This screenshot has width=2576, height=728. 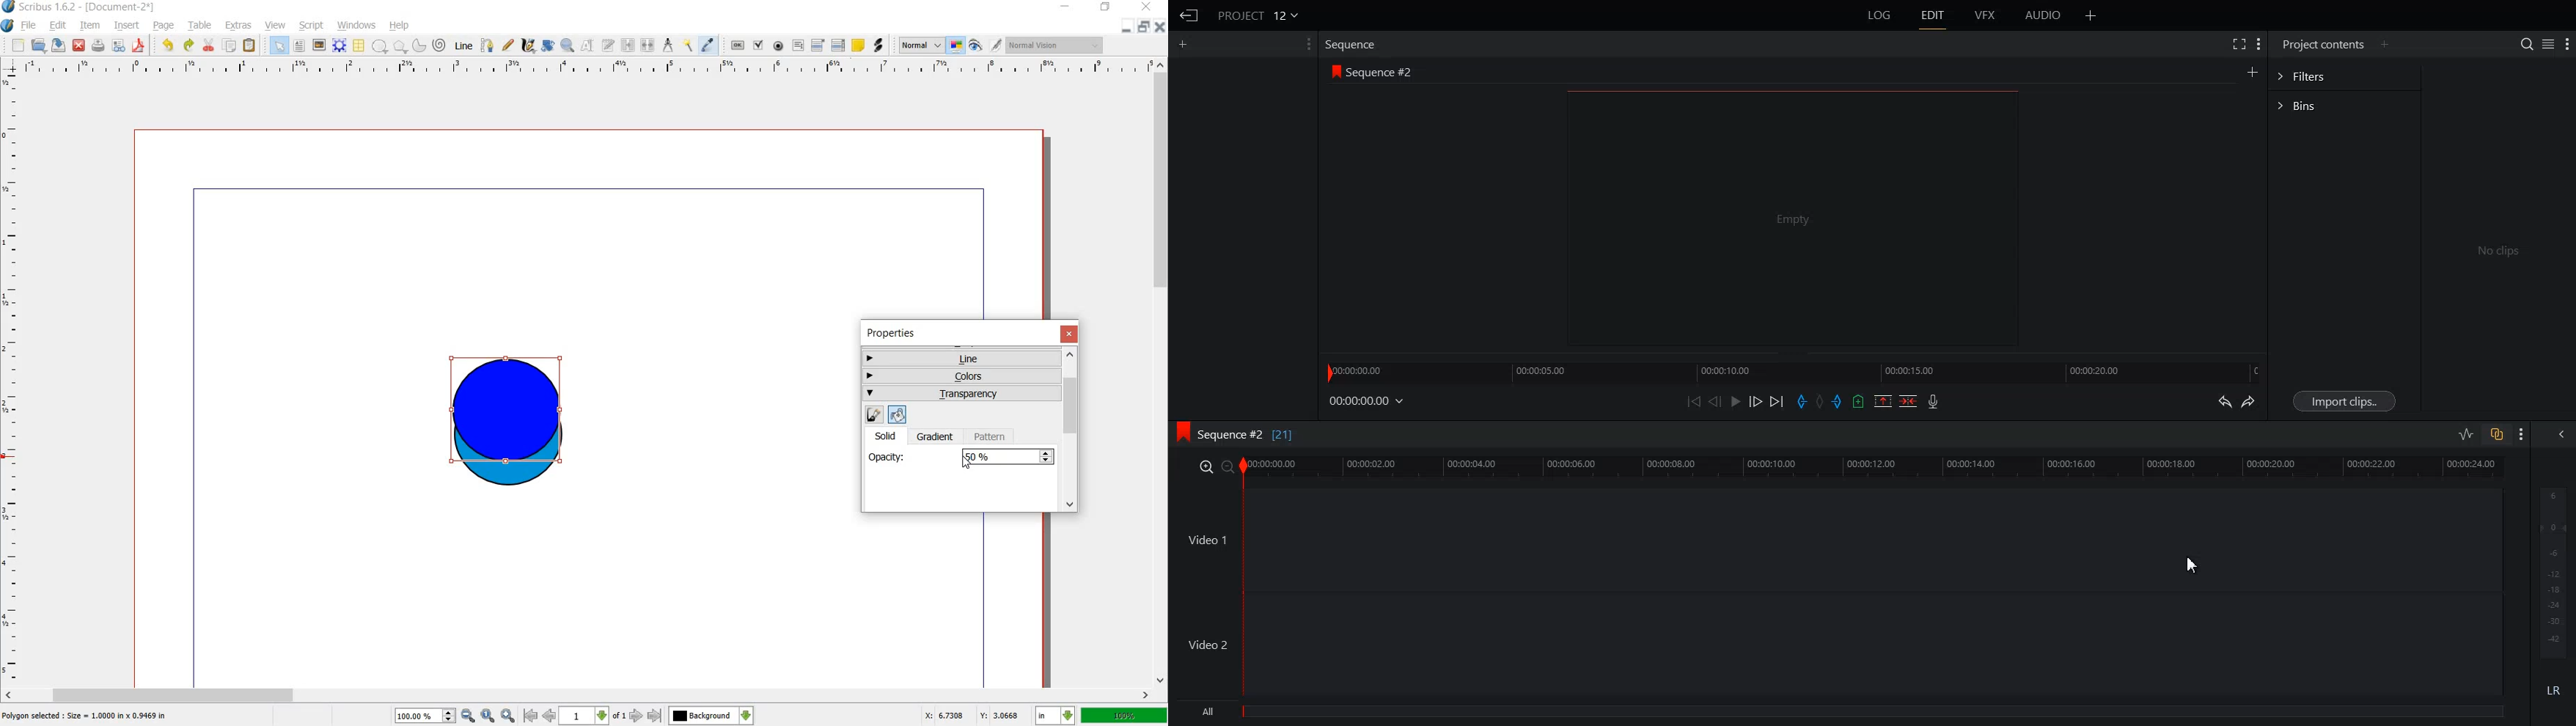 I want to click on ruler, so click(x=586, y=70).